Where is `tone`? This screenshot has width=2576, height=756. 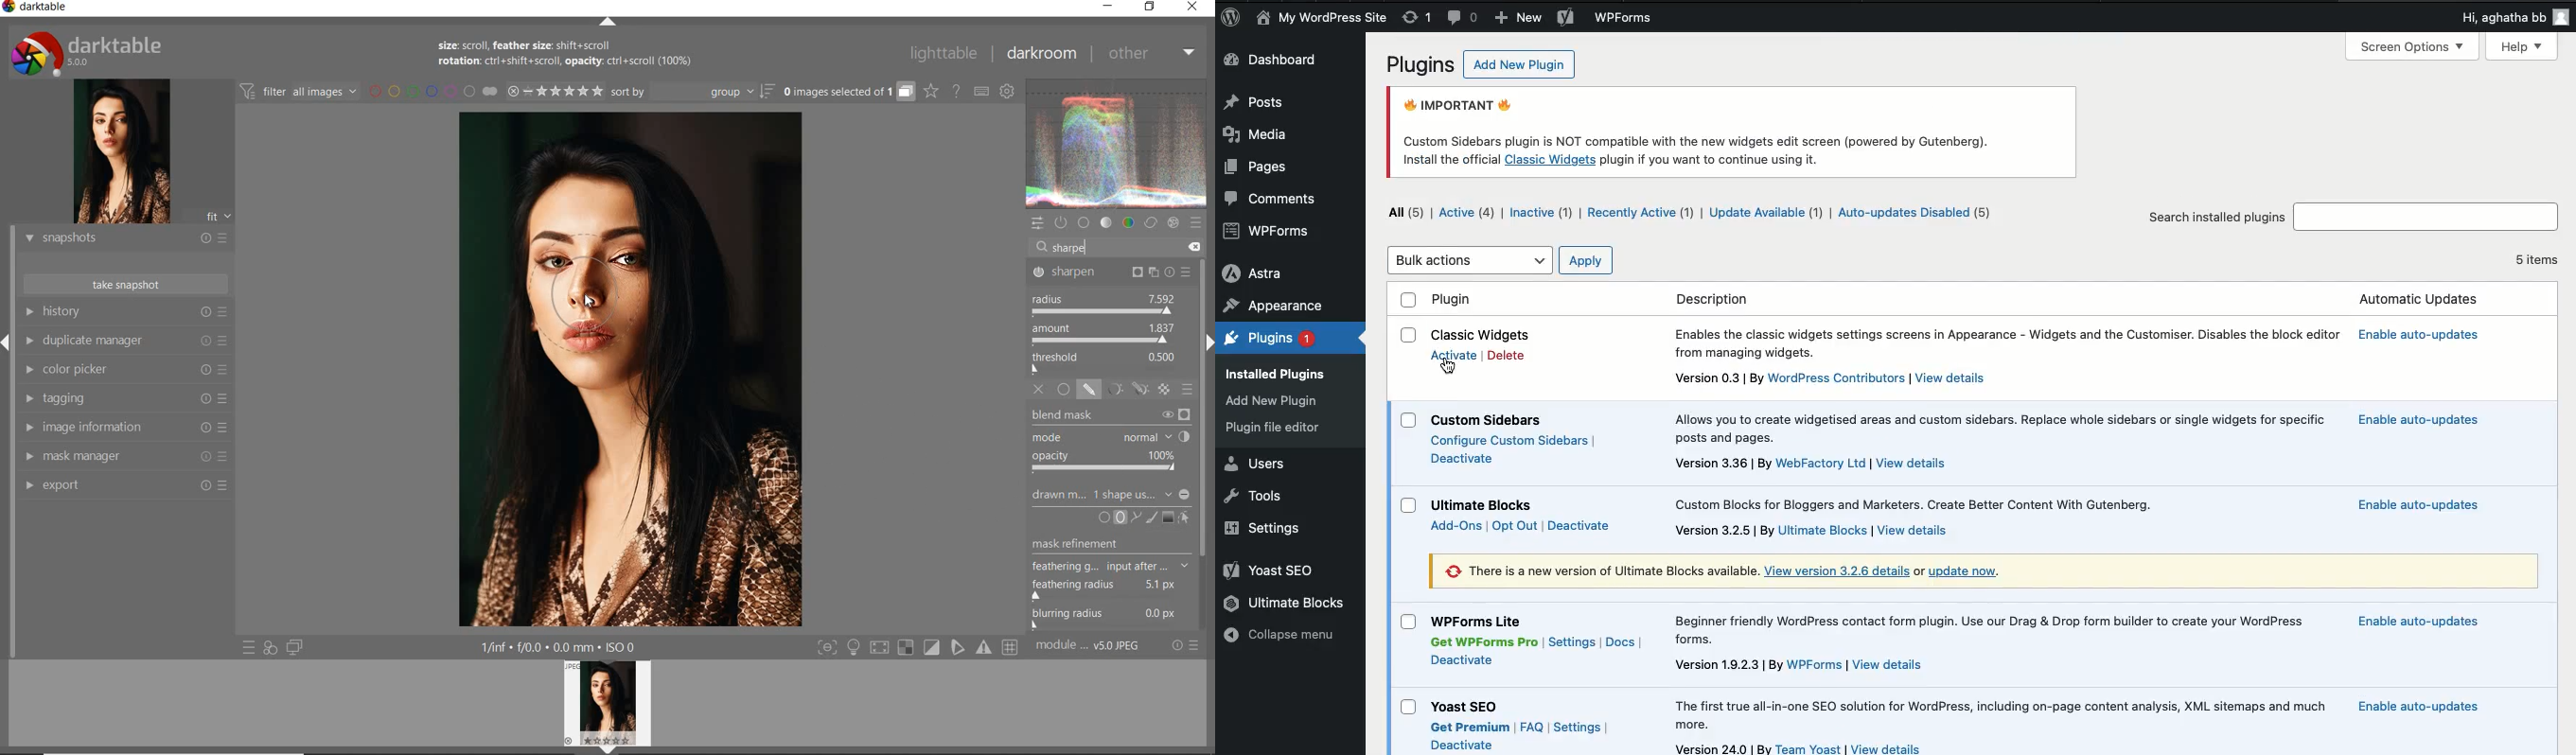 tone is located at coordinates (1106, 224).